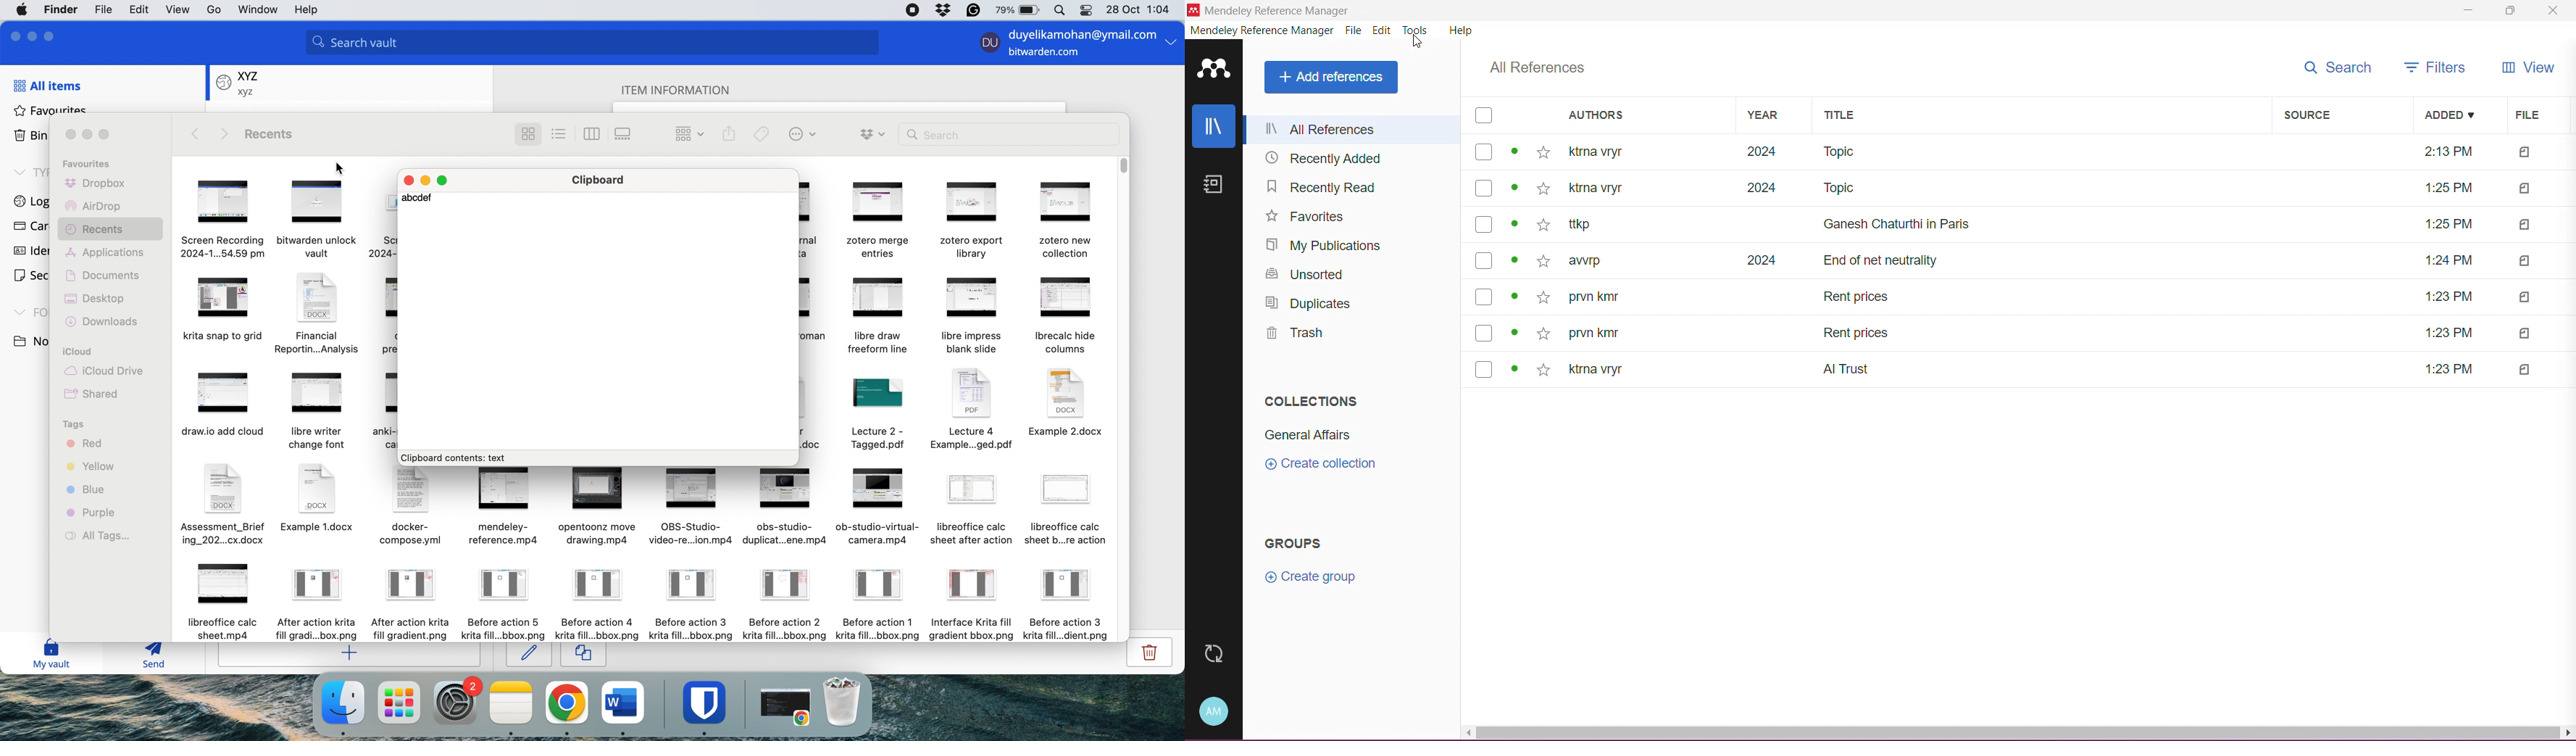 The height and width of the screenshot is (756, 2576). What do you see at coordinates (1546, 262) in the screenshot?
I see `favourite` at bounding box center [1546, 262].